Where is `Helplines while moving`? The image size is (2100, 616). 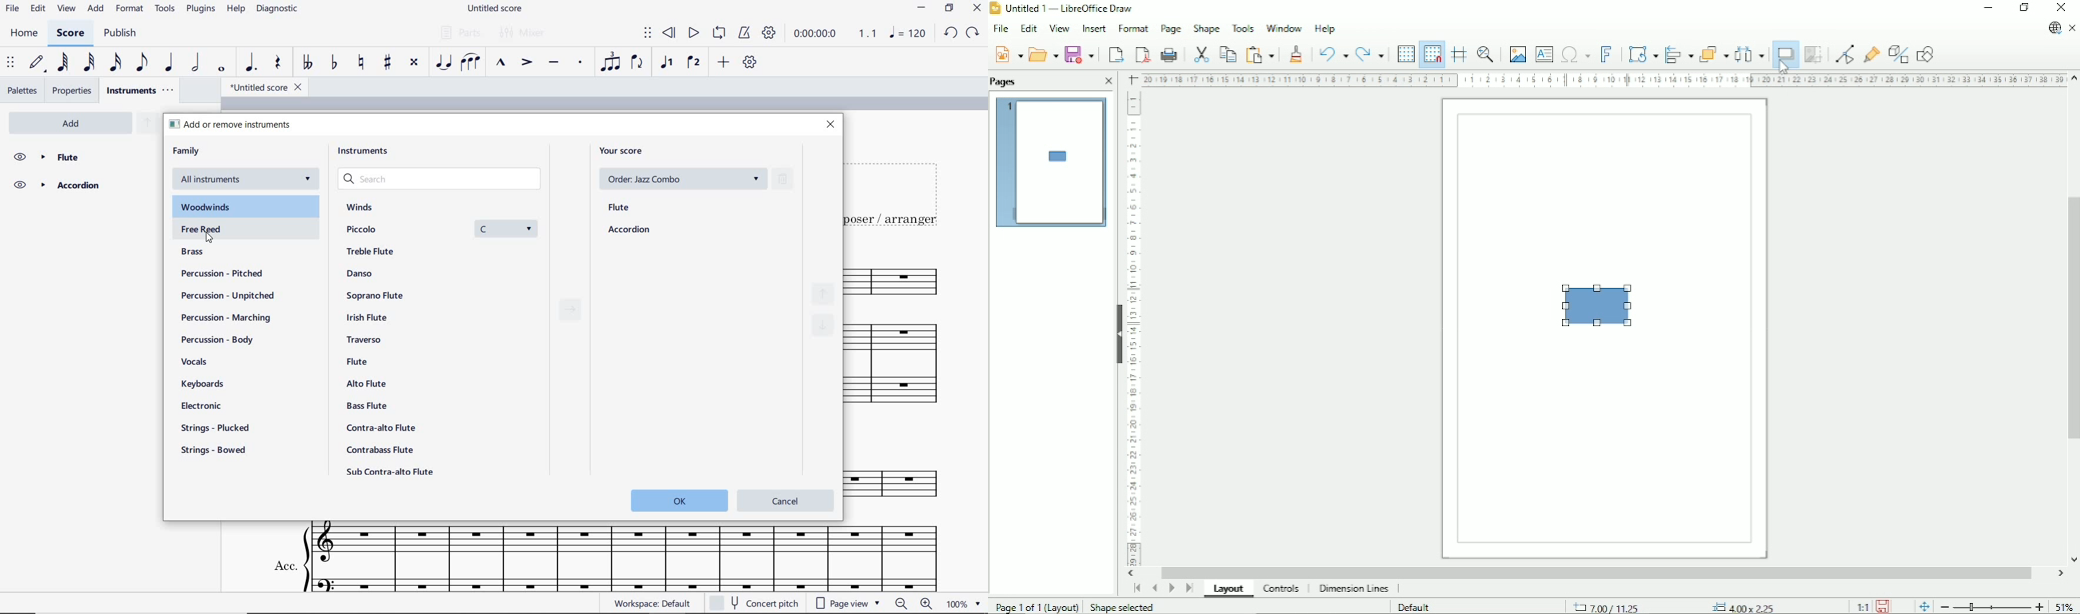 Helplines while moving is located at coordinates (1460, 53).